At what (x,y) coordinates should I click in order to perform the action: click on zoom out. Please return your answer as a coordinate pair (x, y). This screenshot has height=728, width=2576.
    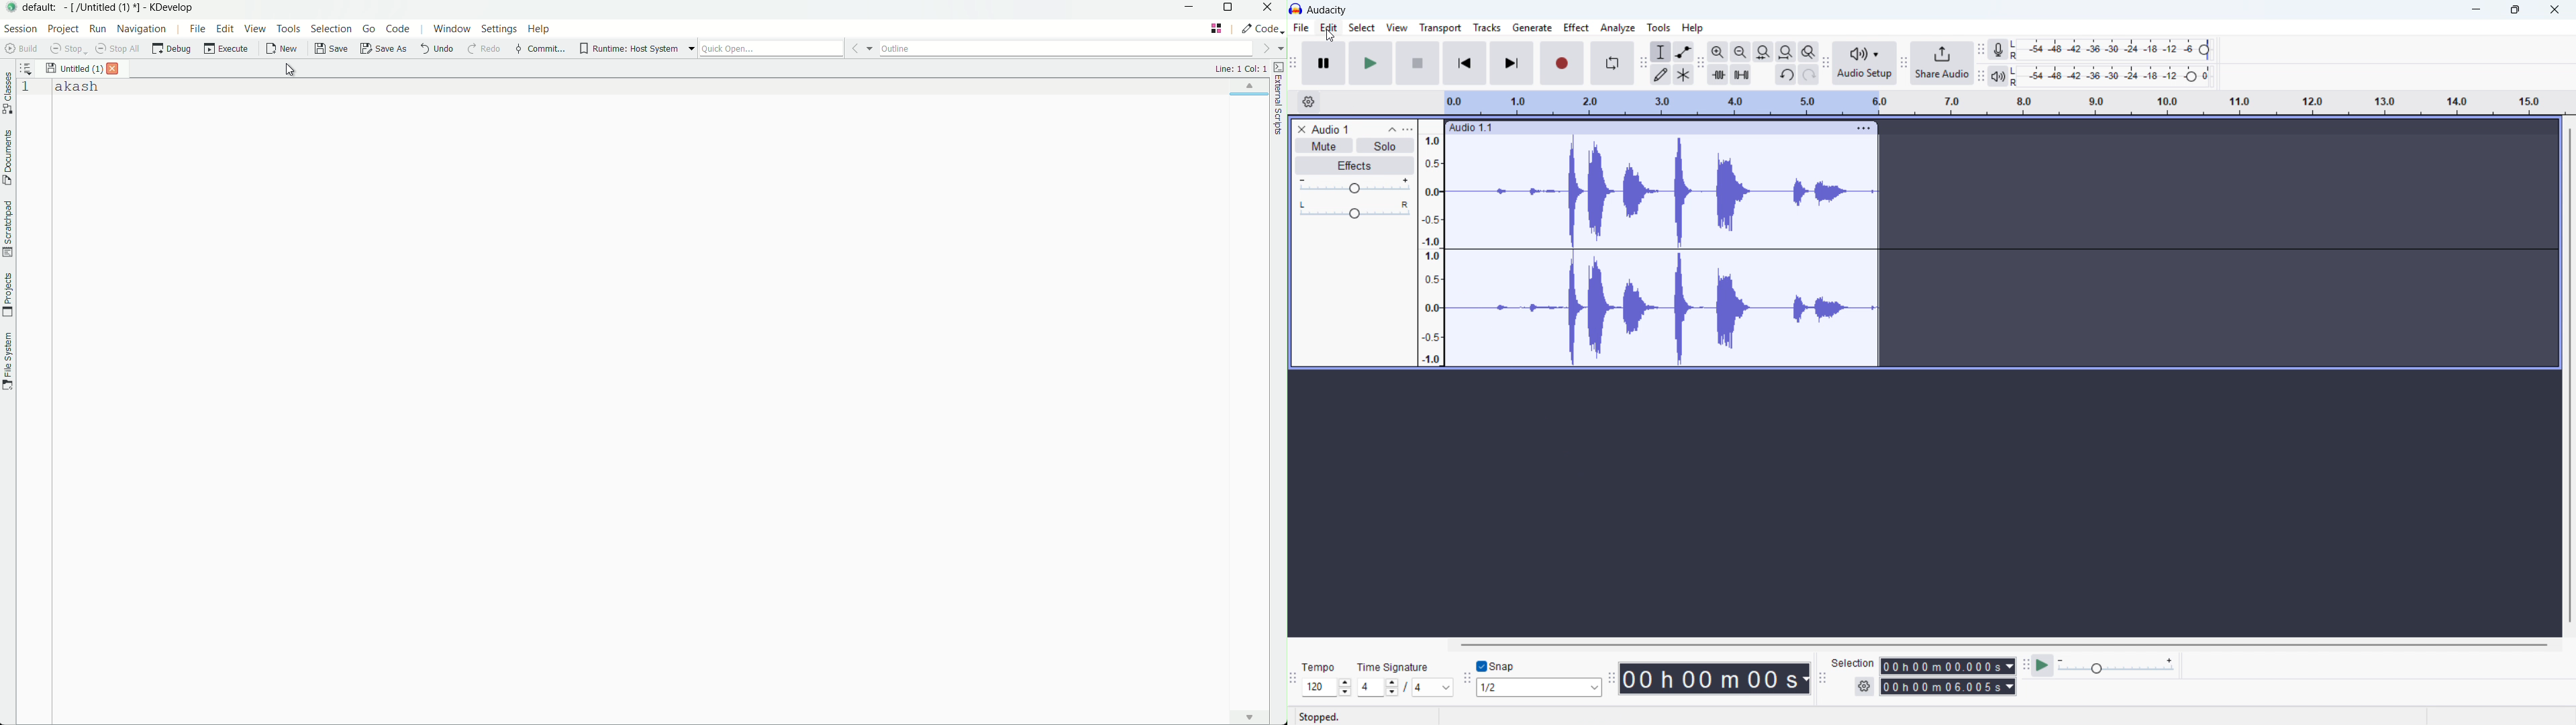
    Looking at the image, I should click on (1741, 52).